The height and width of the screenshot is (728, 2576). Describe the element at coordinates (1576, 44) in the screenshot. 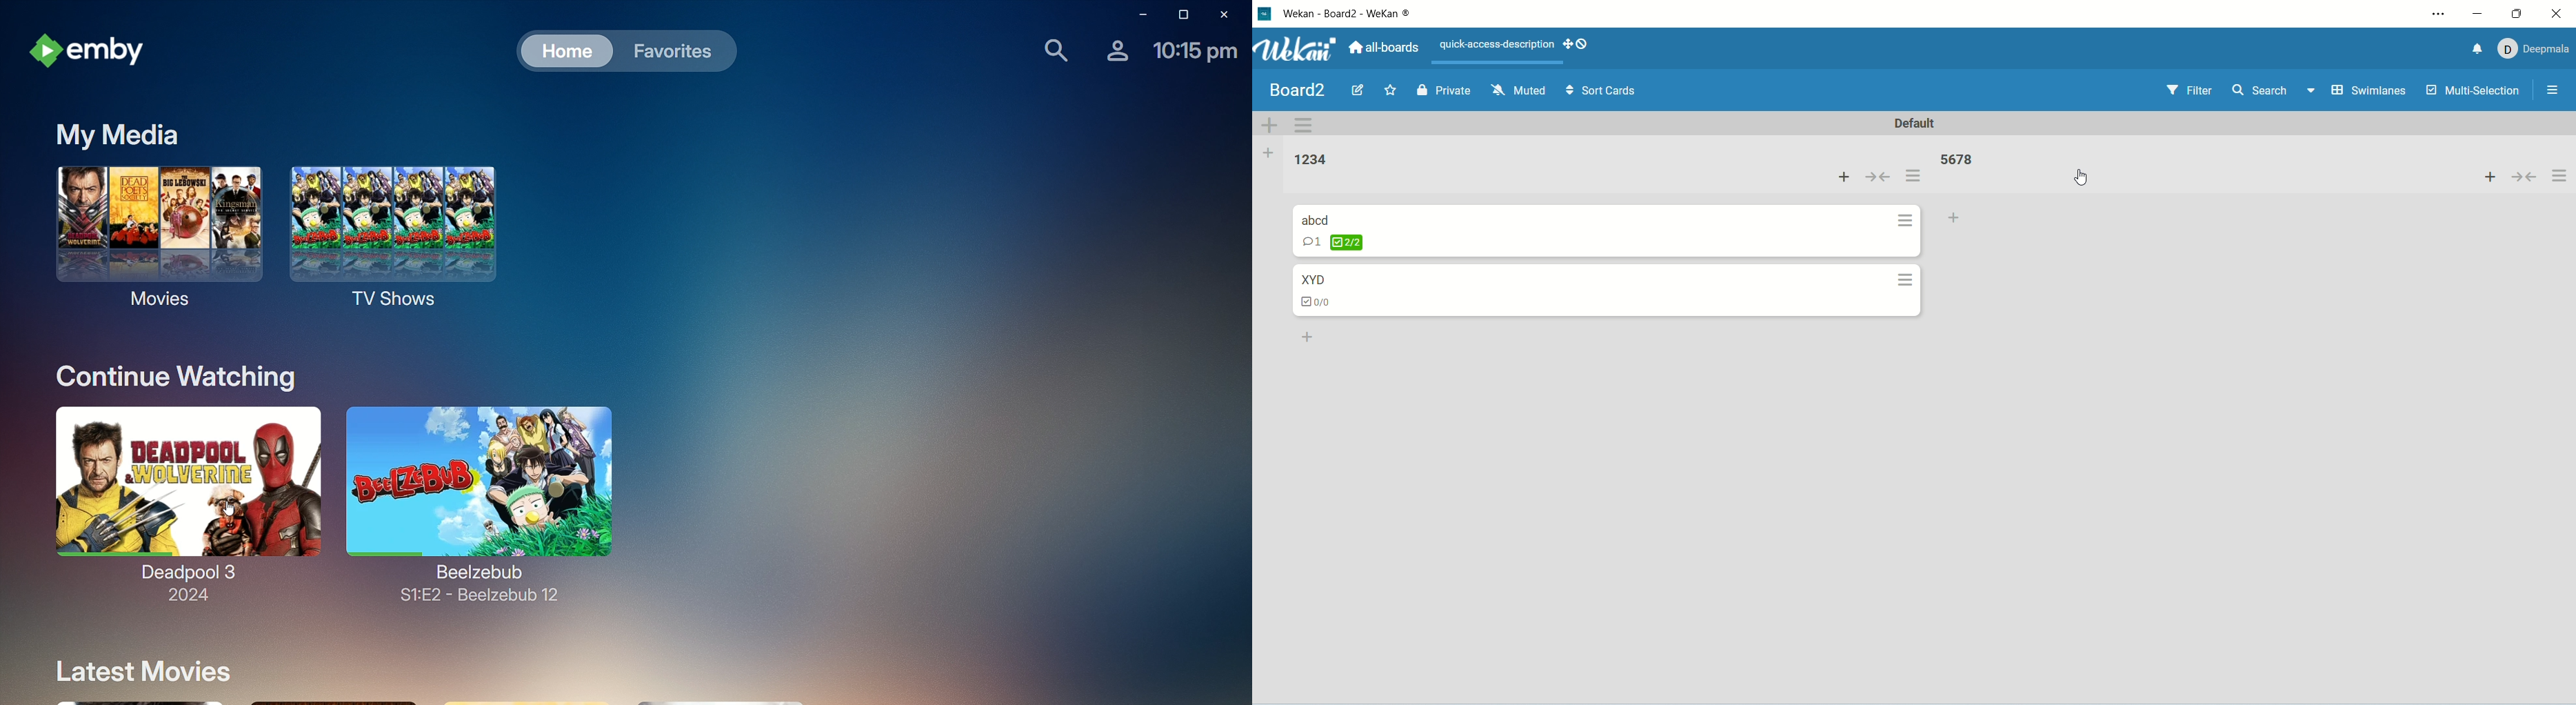

I see `SHOW-DESKTOP-DRAG-HANDLES` at that location.